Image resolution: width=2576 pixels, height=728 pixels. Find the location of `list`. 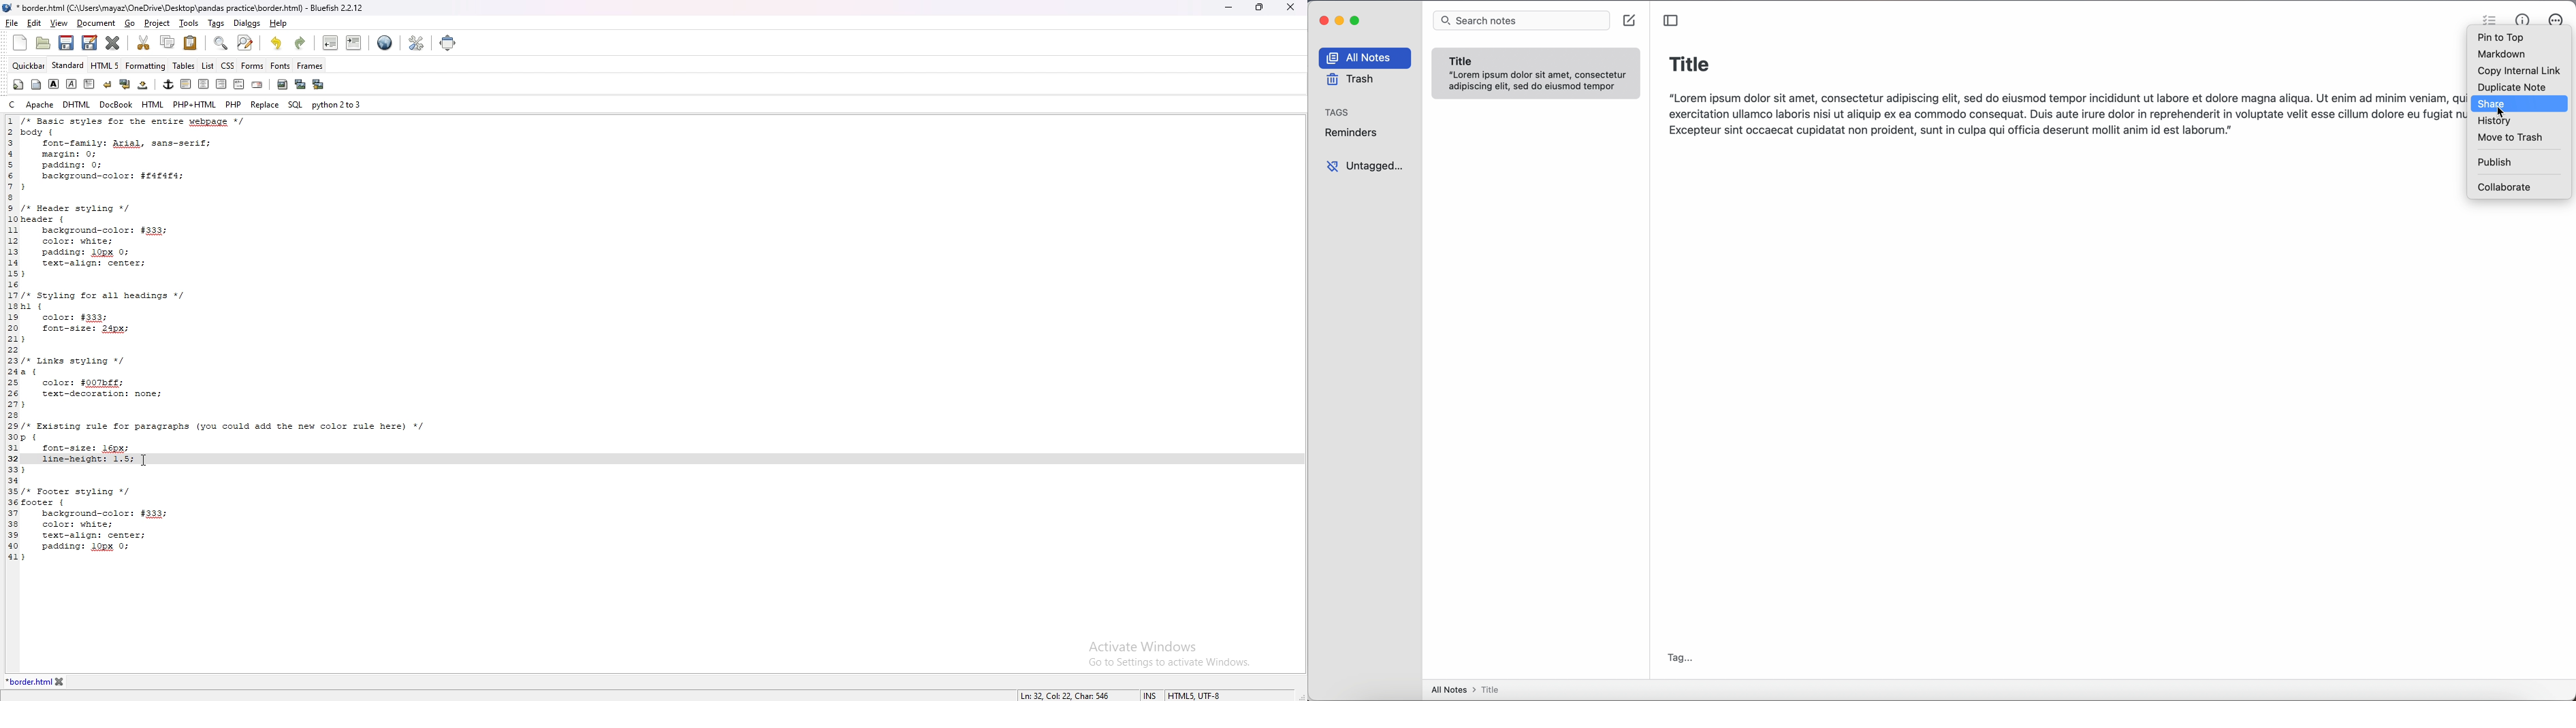

list is located at coordinates (209, 66).